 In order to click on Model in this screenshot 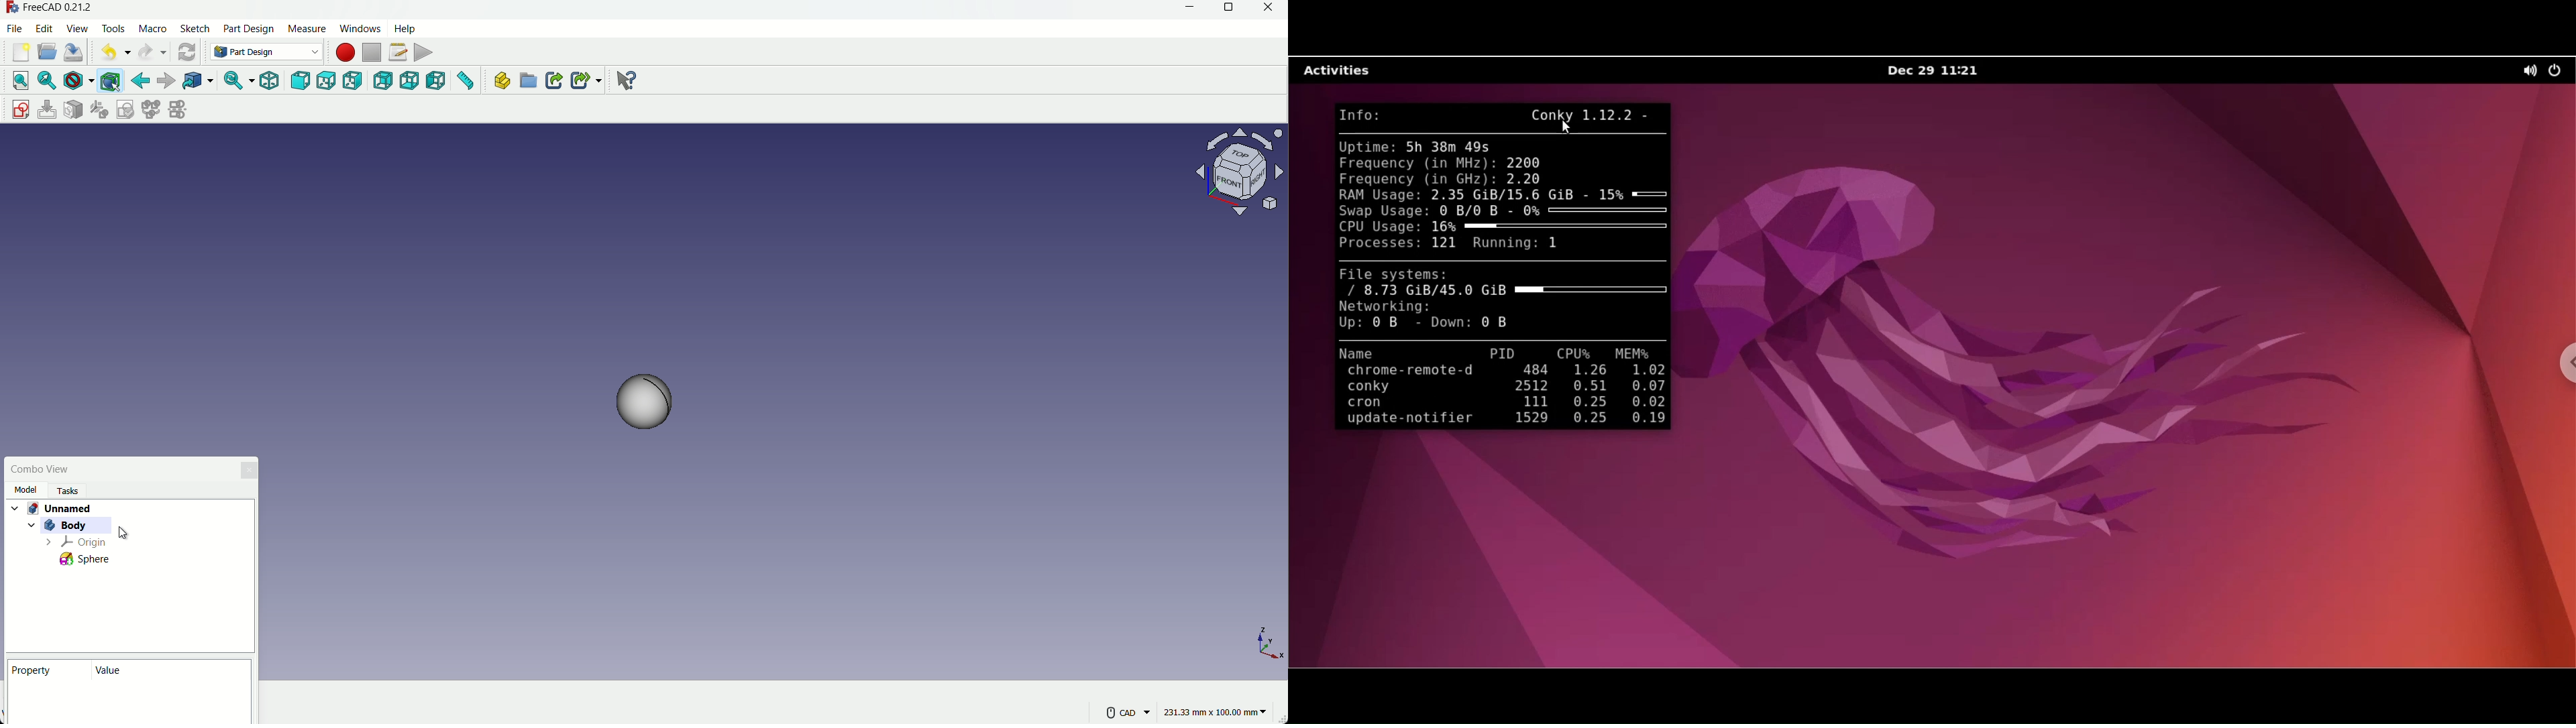, I will do `click(26, 490)`.